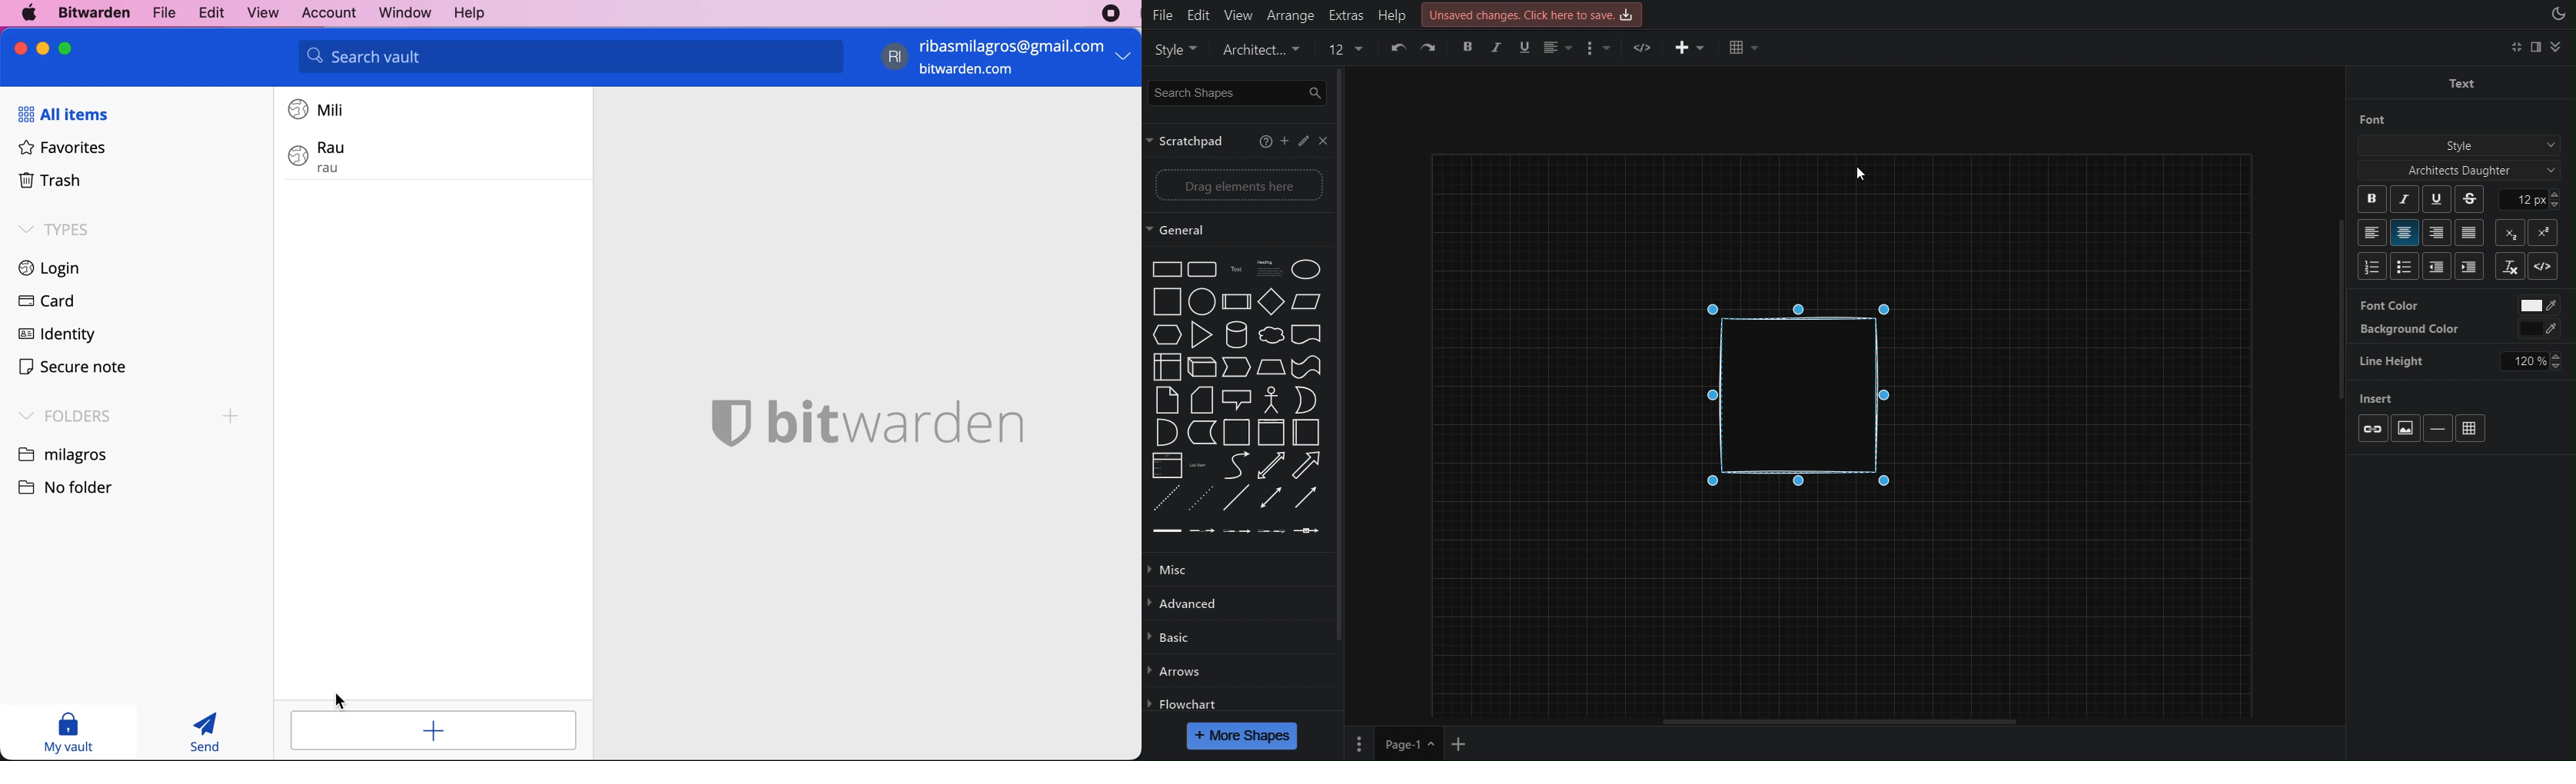  Describe the element at coordinates (365, 156) in the screenshot. I see `login 2` at that location.